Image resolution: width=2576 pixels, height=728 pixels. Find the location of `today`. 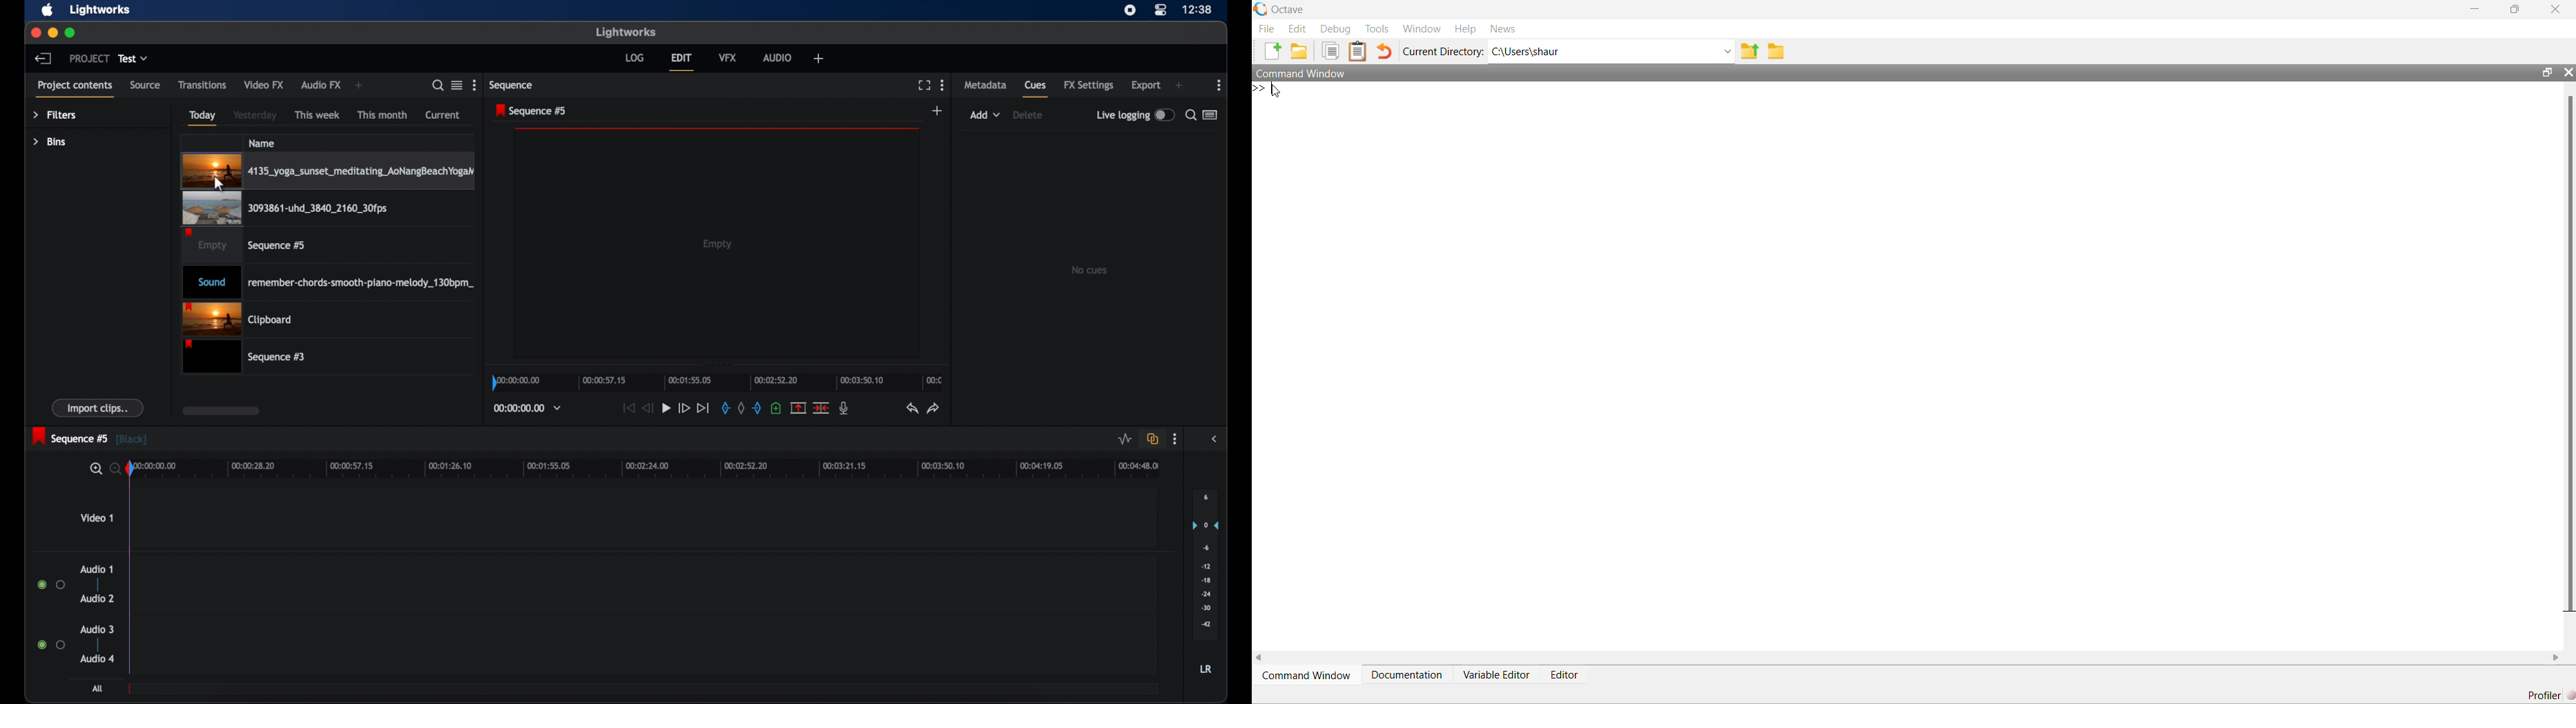

today is located at coordinates (203, 118).